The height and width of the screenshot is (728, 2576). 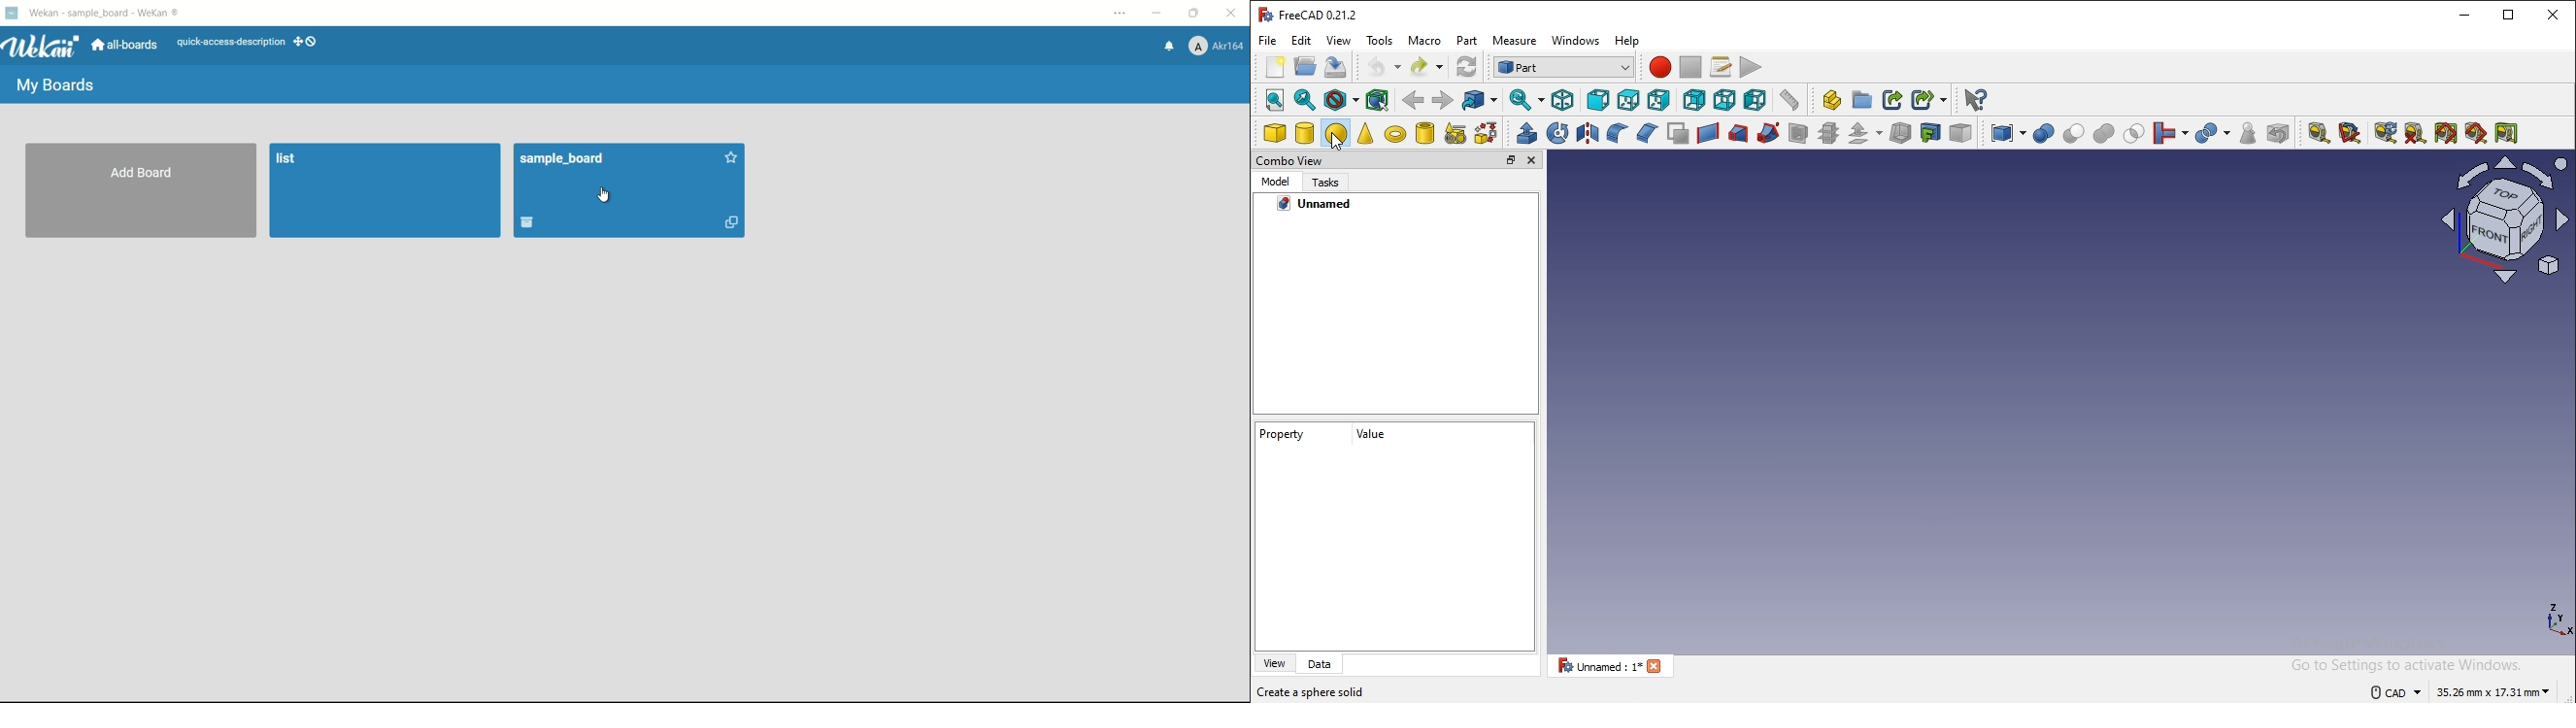 I want to click on all-boards, so click(x=124, y=46).